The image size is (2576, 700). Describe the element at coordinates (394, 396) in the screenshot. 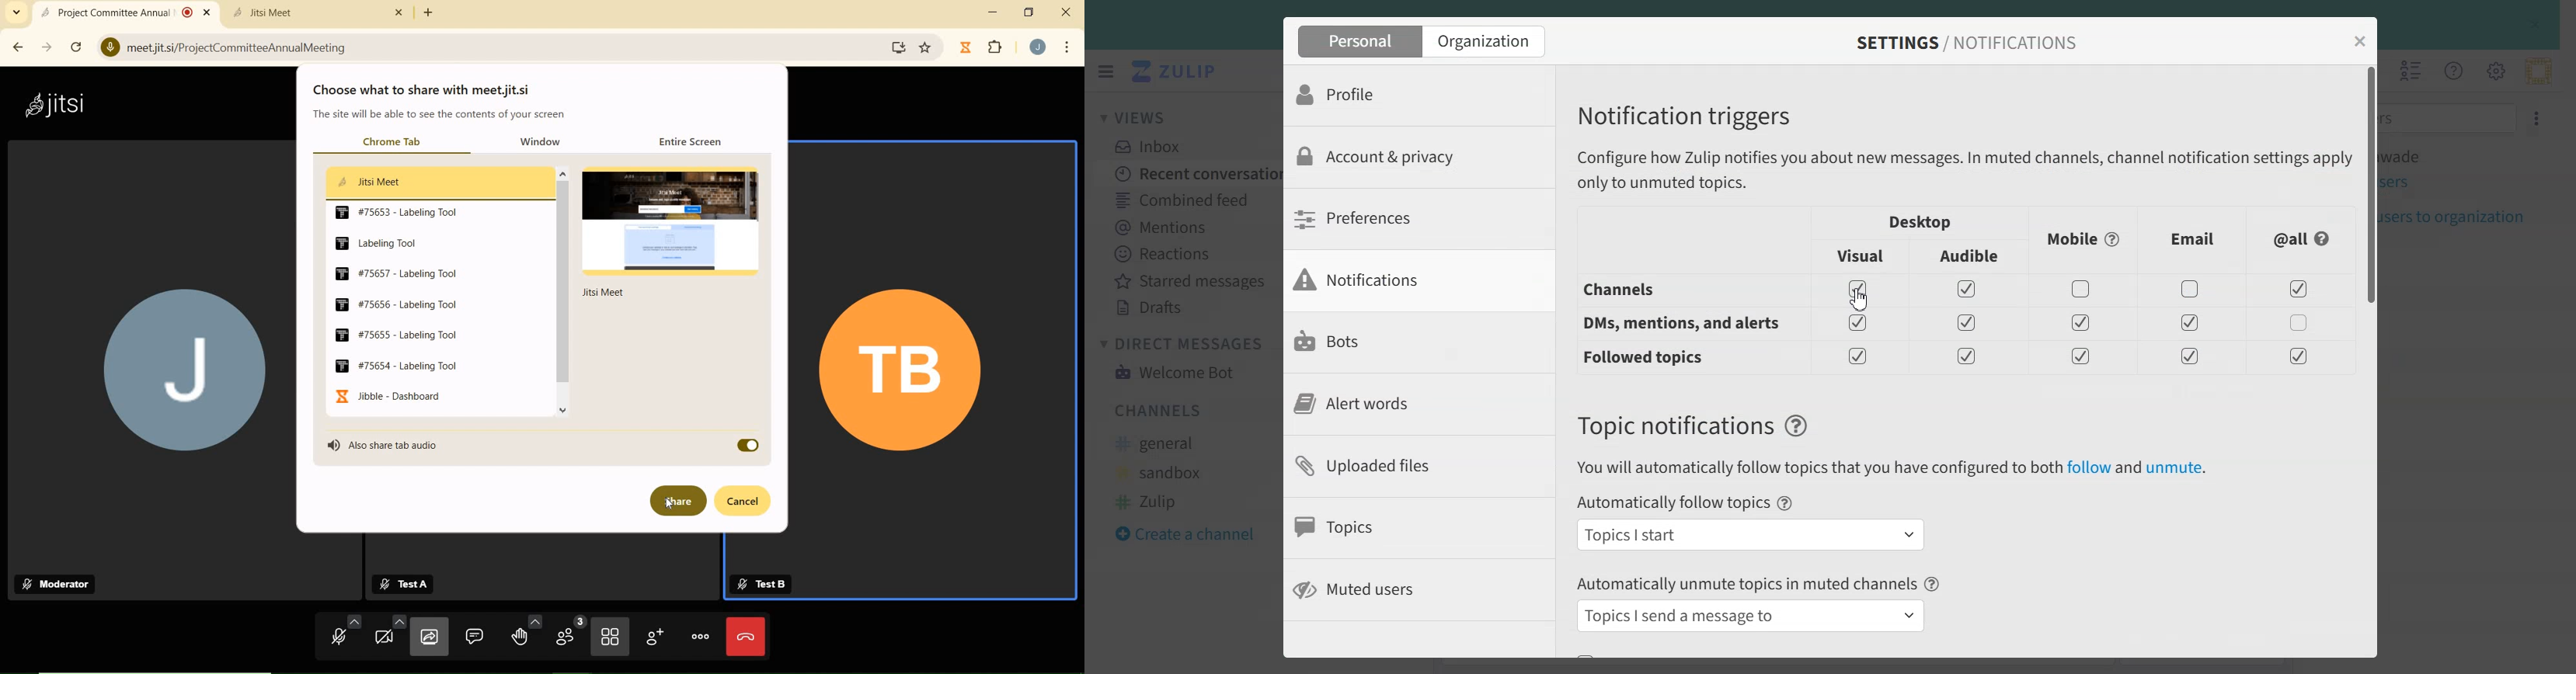

I see `Jibble - Dashboard` at that location.